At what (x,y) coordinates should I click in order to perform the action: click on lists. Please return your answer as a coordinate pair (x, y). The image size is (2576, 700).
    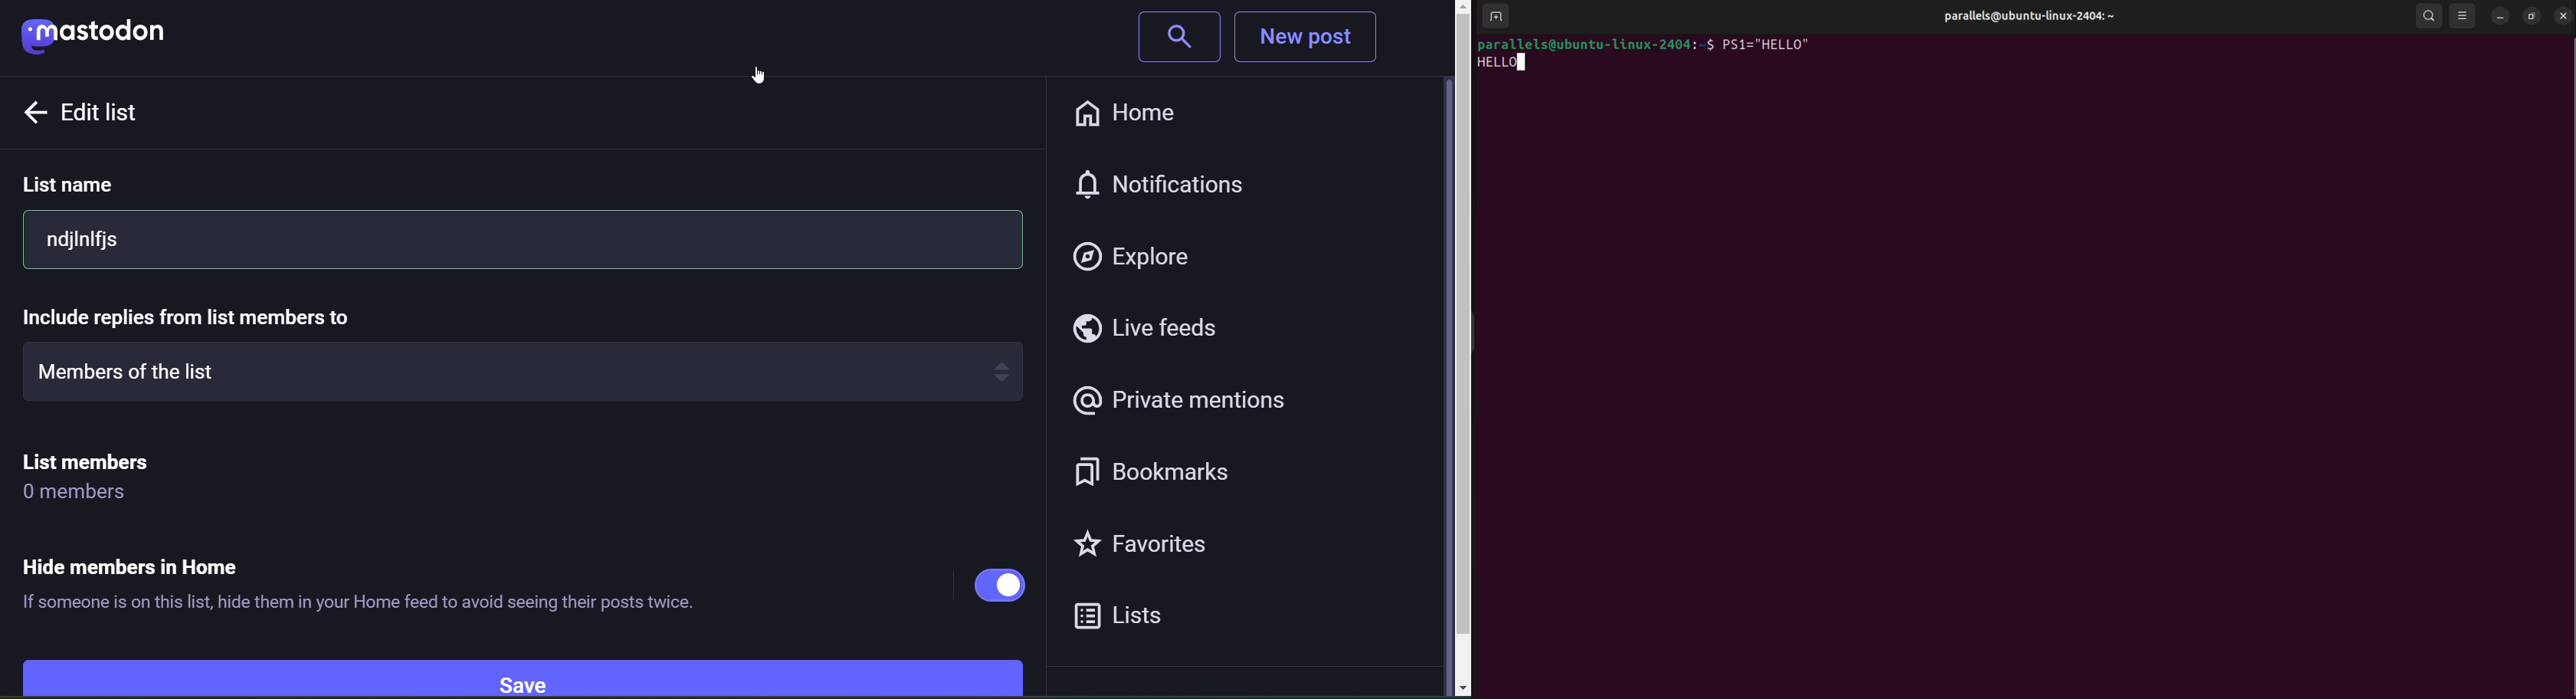
    Looking at the image, I should click on (1139, 618).